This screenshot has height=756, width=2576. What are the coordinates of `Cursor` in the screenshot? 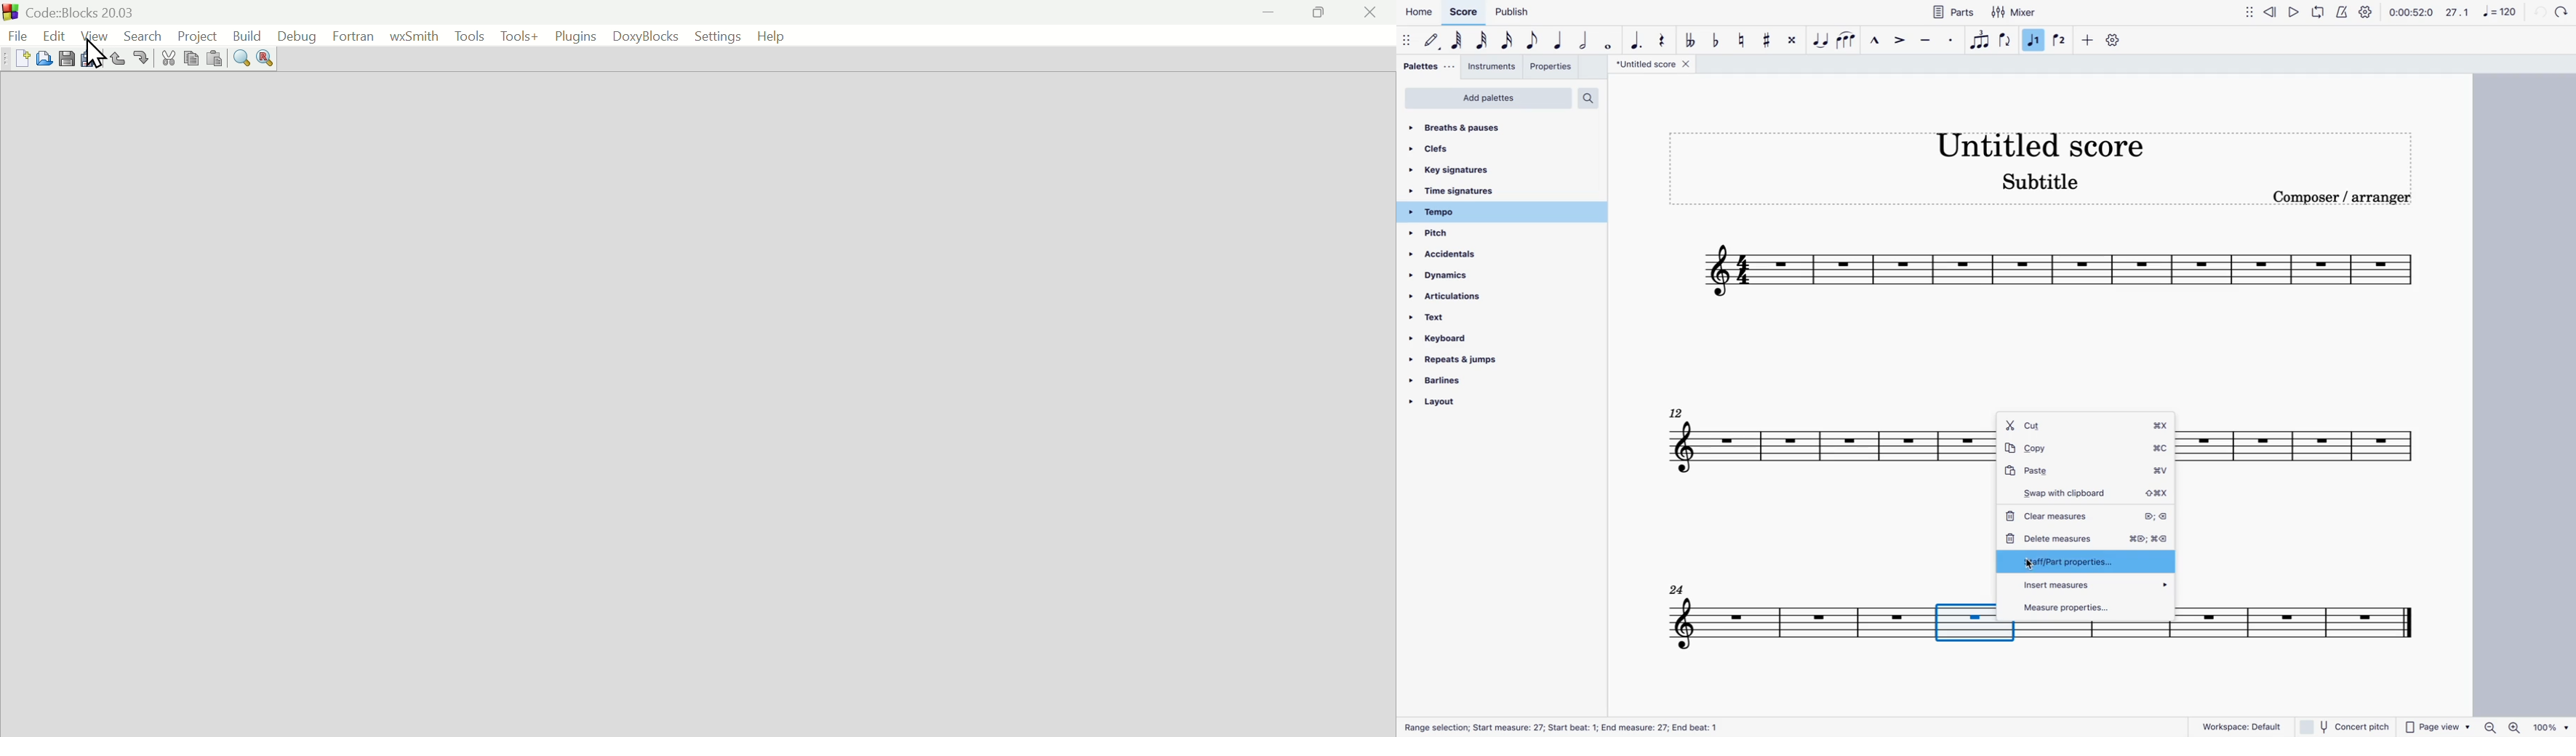 It's located at (97, 55).